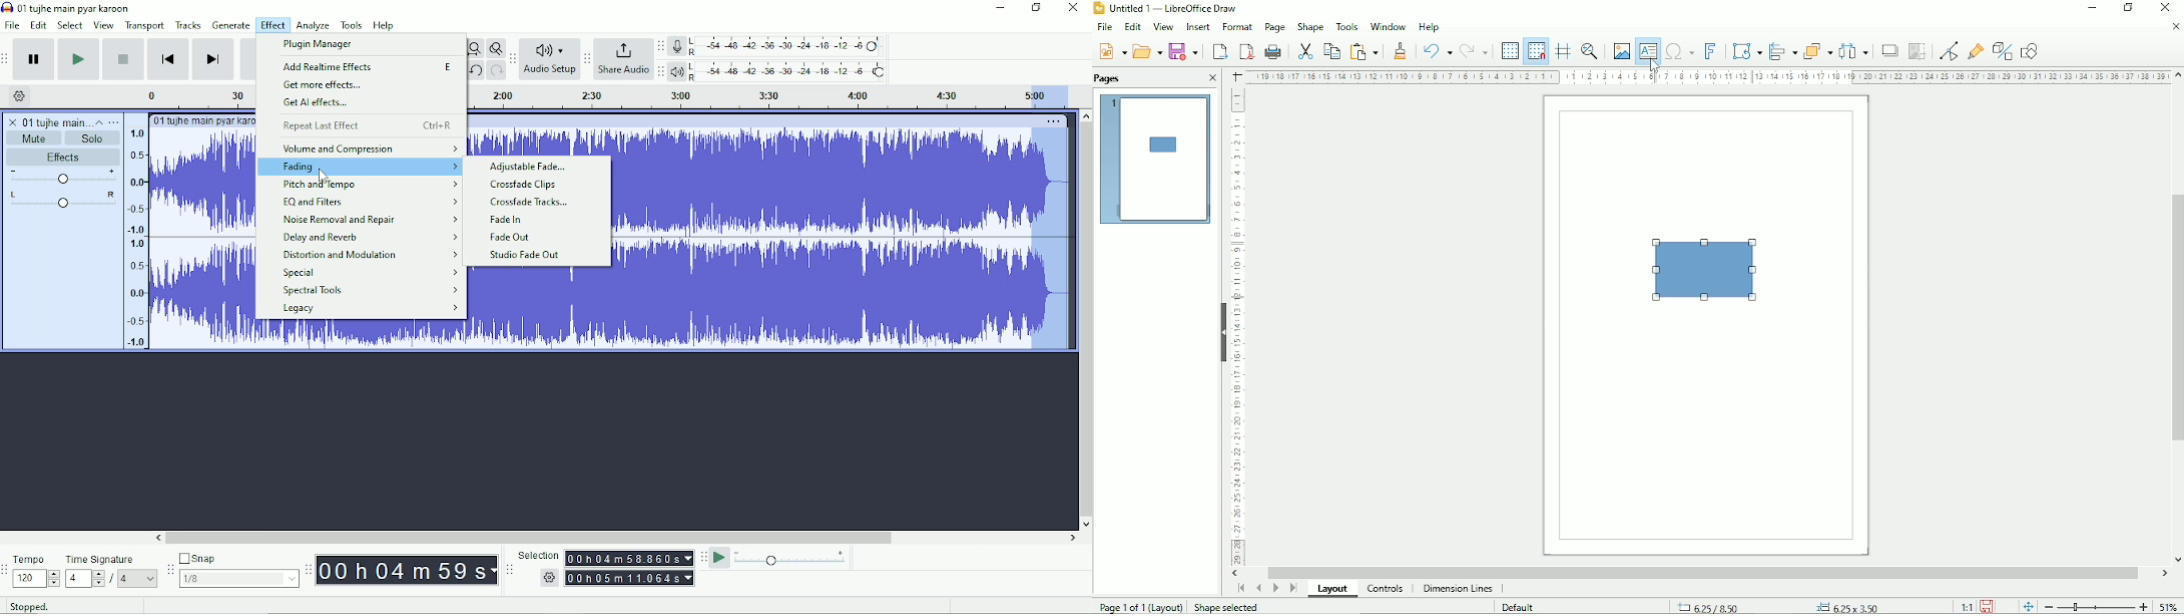 This screenshot has width=2184, height=616. I want to click on Scaling factor, so click(1966, 607).